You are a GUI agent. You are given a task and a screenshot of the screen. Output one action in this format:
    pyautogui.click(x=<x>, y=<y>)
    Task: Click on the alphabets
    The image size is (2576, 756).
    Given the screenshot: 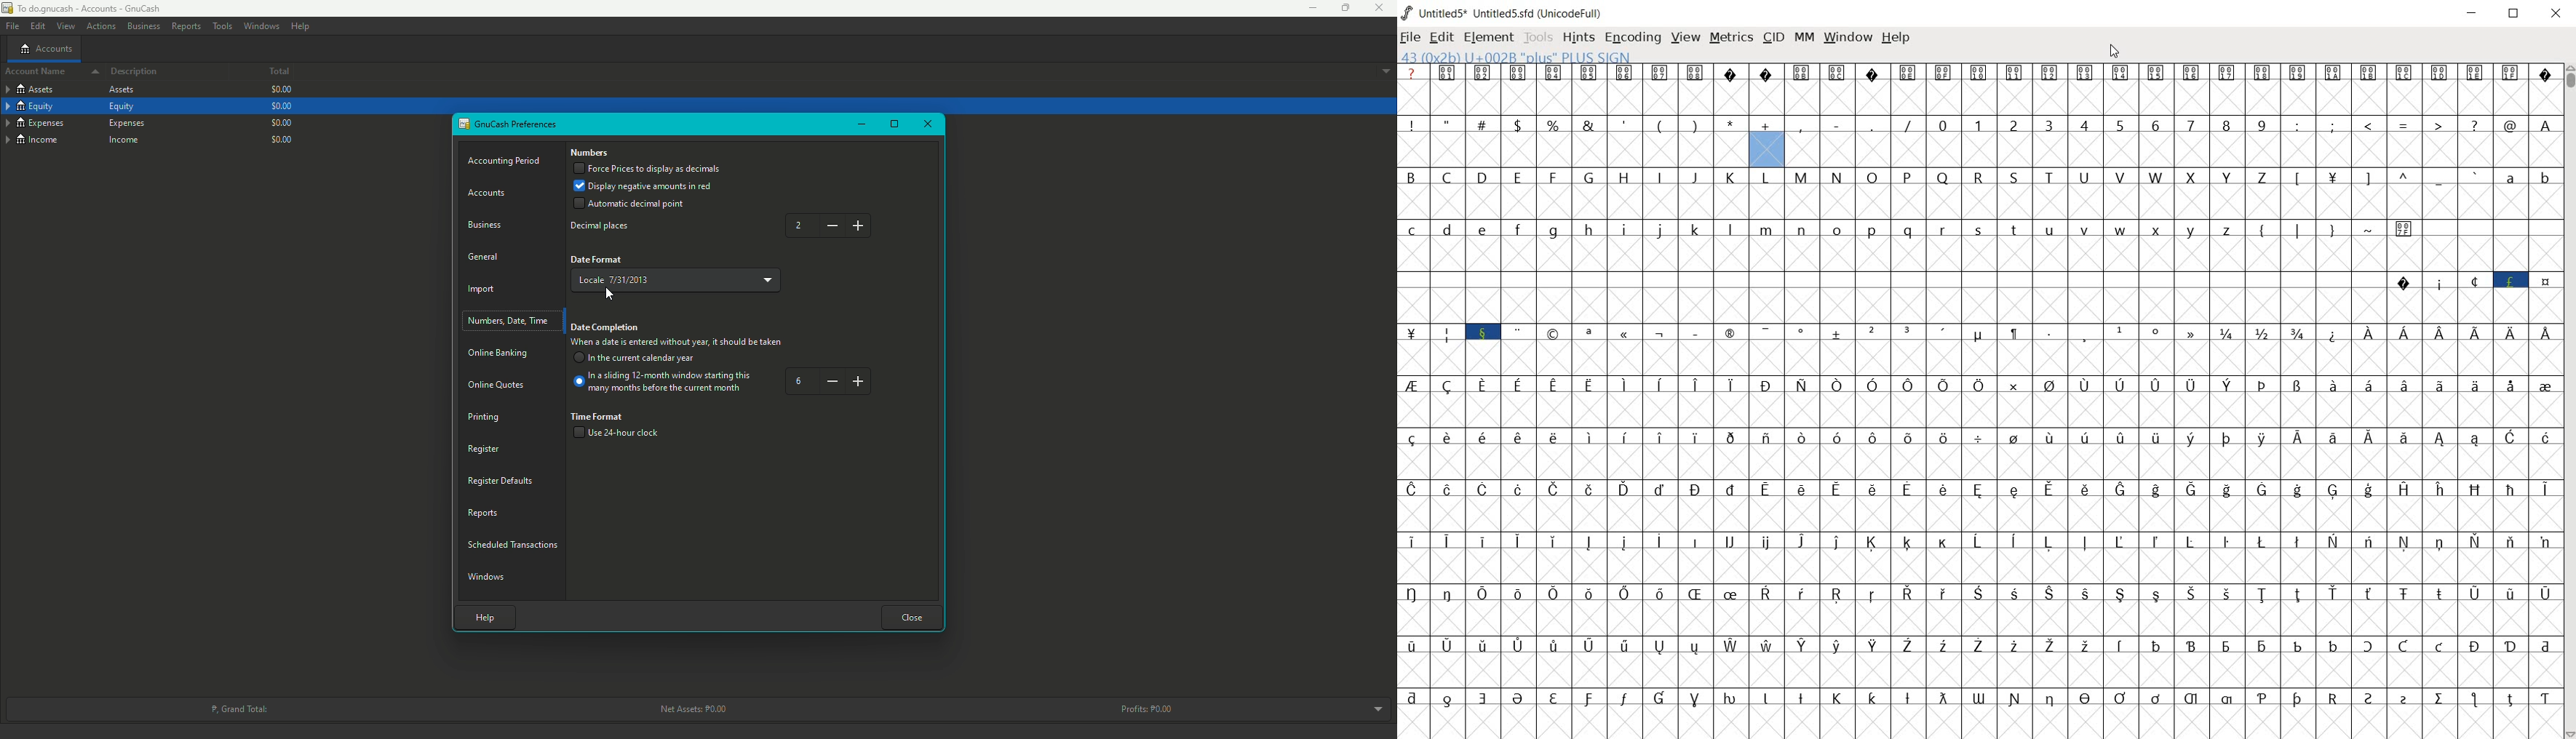 What is the action you would take?
    pyautogui.click(x=1822, y=246)
    